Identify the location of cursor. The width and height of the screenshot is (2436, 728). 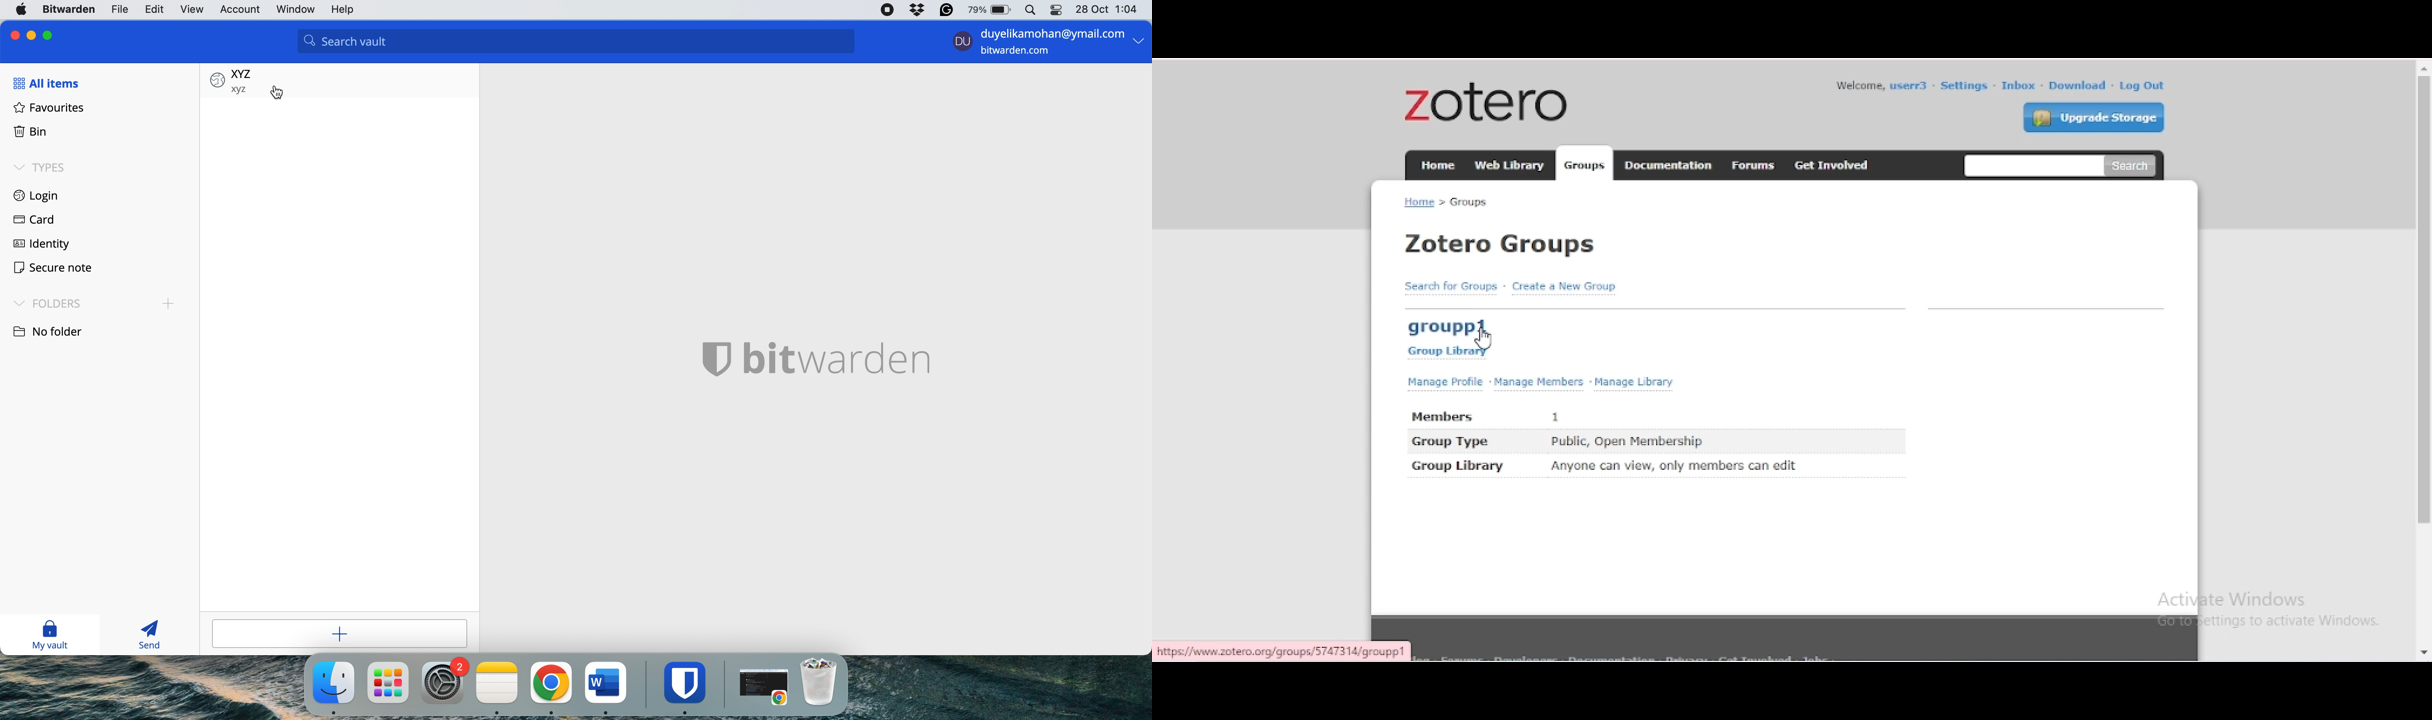
(1484, 340).